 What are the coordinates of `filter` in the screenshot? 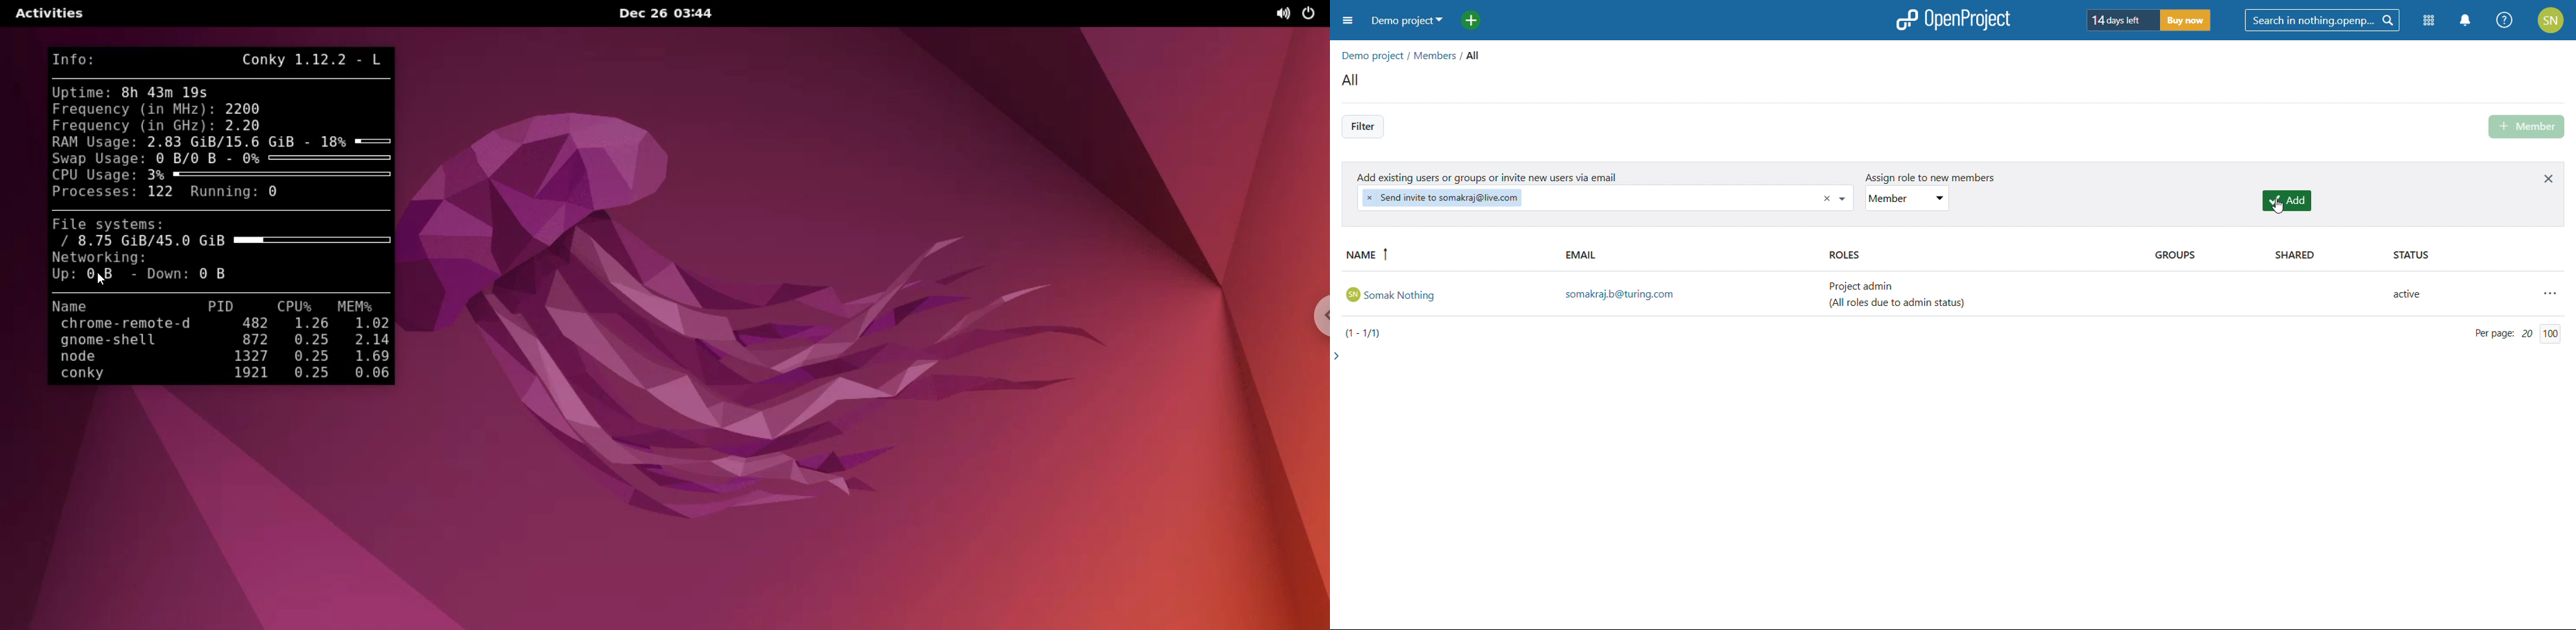 It's located at (1362, 127).